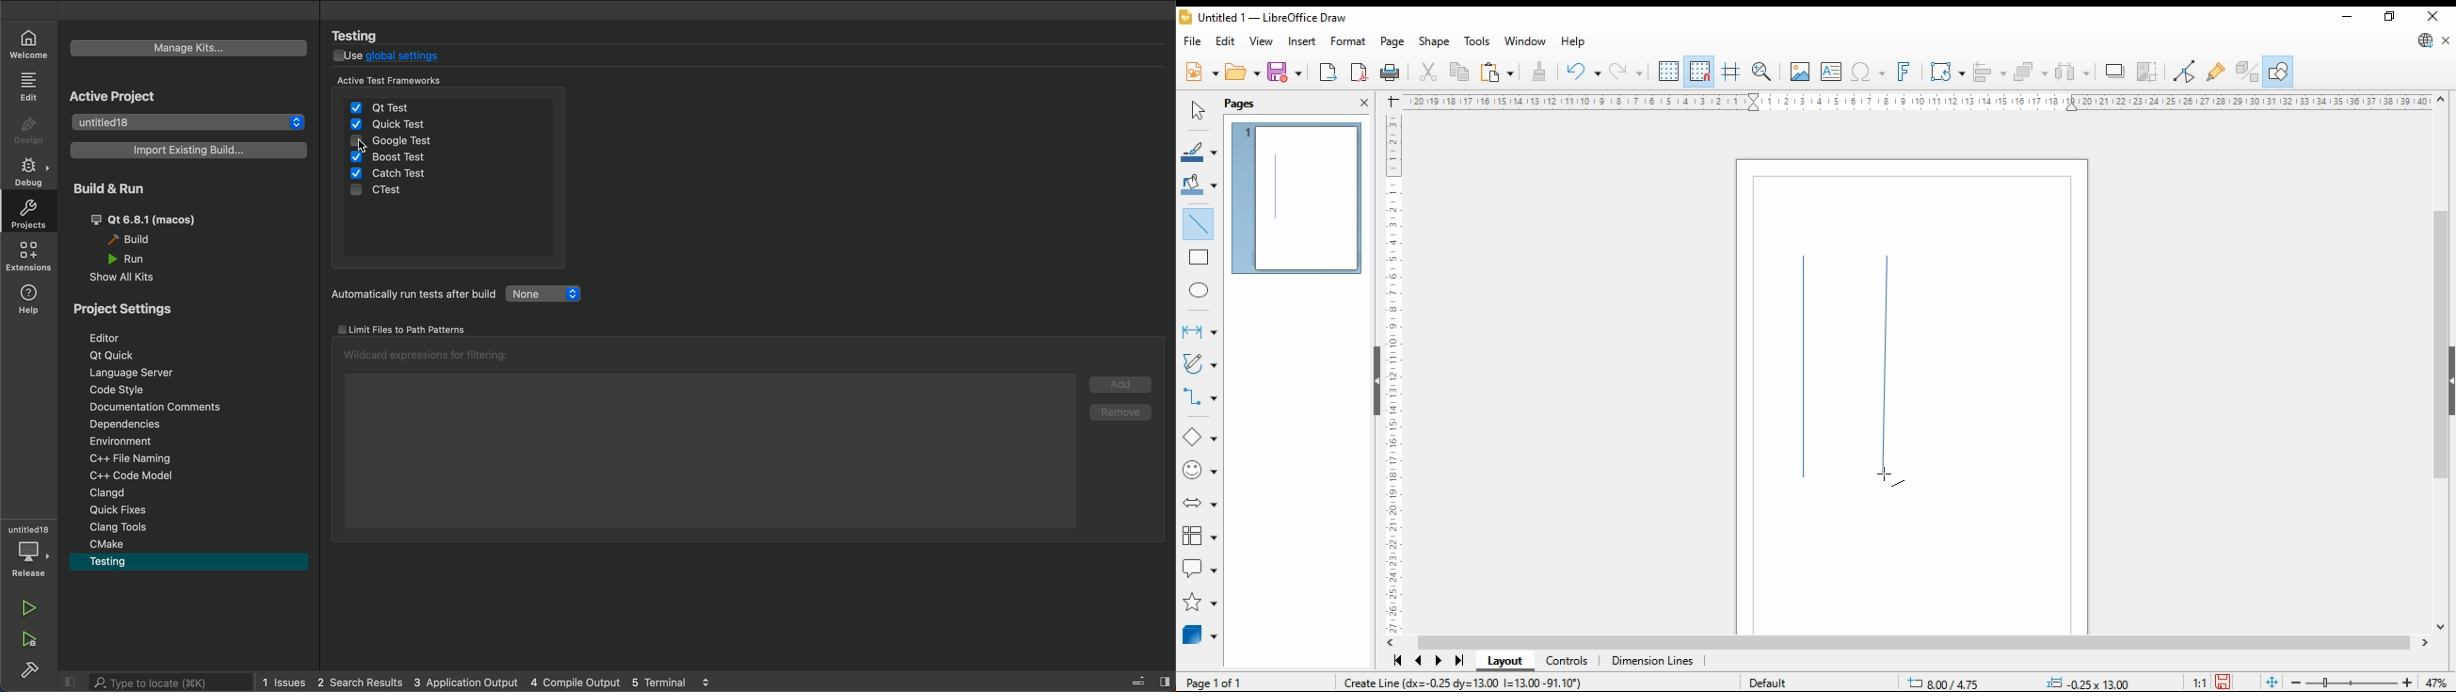 The height and width of the screenshot is (700, 2464). What do you see at coordinates (1391, 71) in the screenshot?
I see `print` at bounding box center [1391, 71].